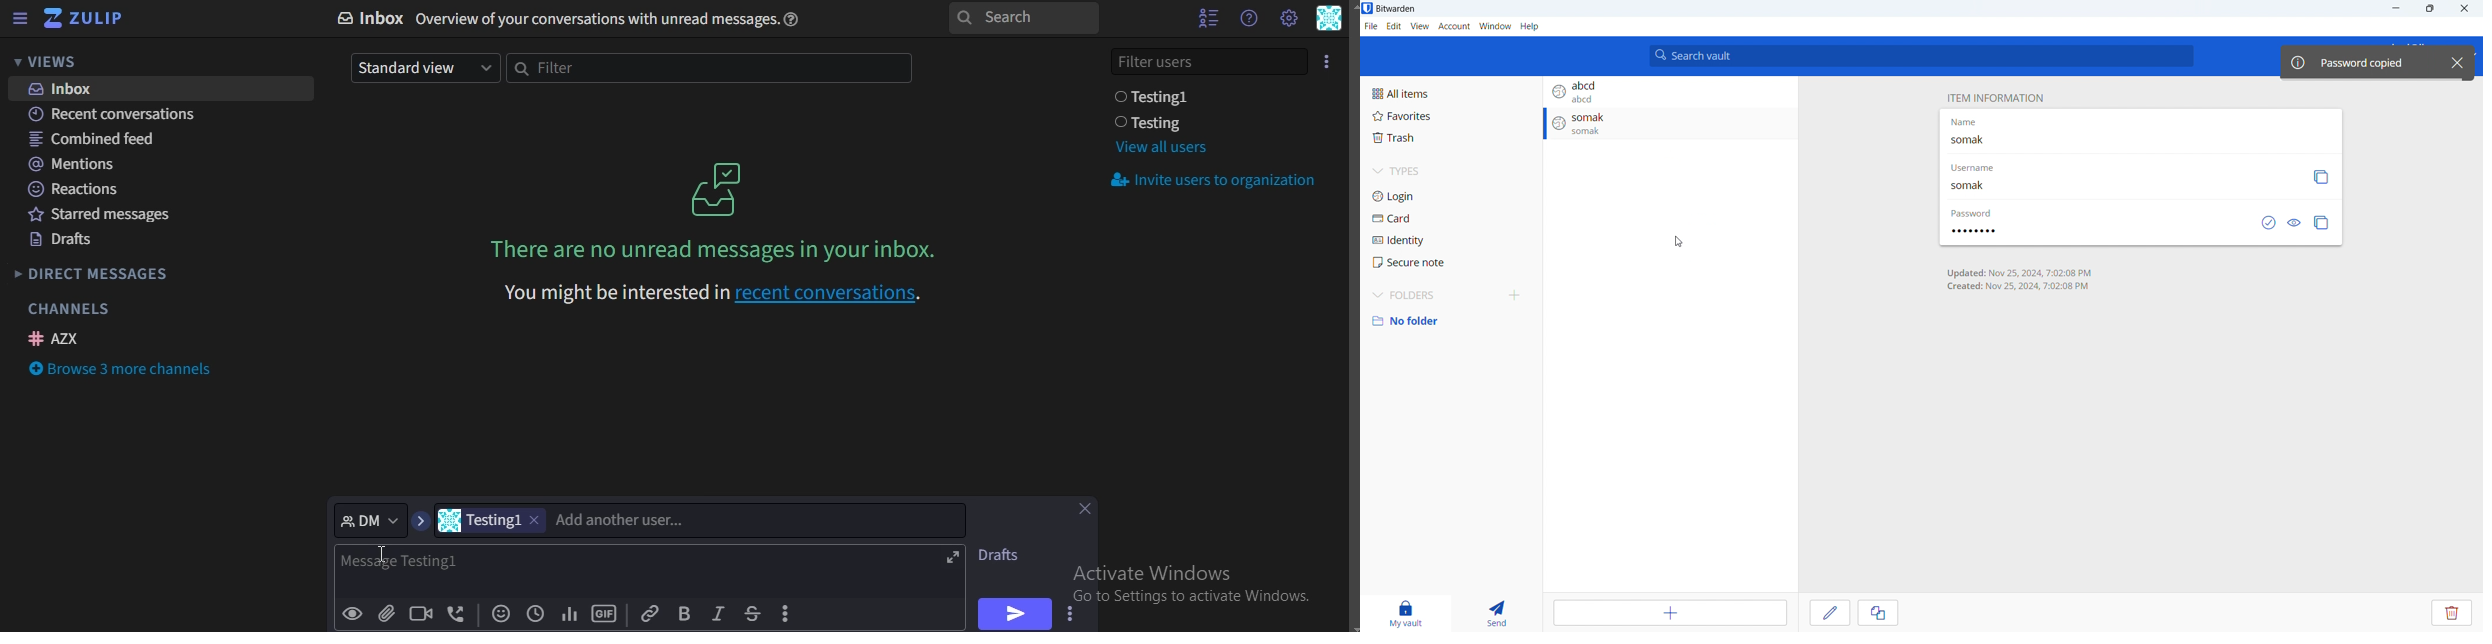  What do you see at coordinates (388, 615) in the screenshot?
I see `upload files` at bounding box center [388, 615].